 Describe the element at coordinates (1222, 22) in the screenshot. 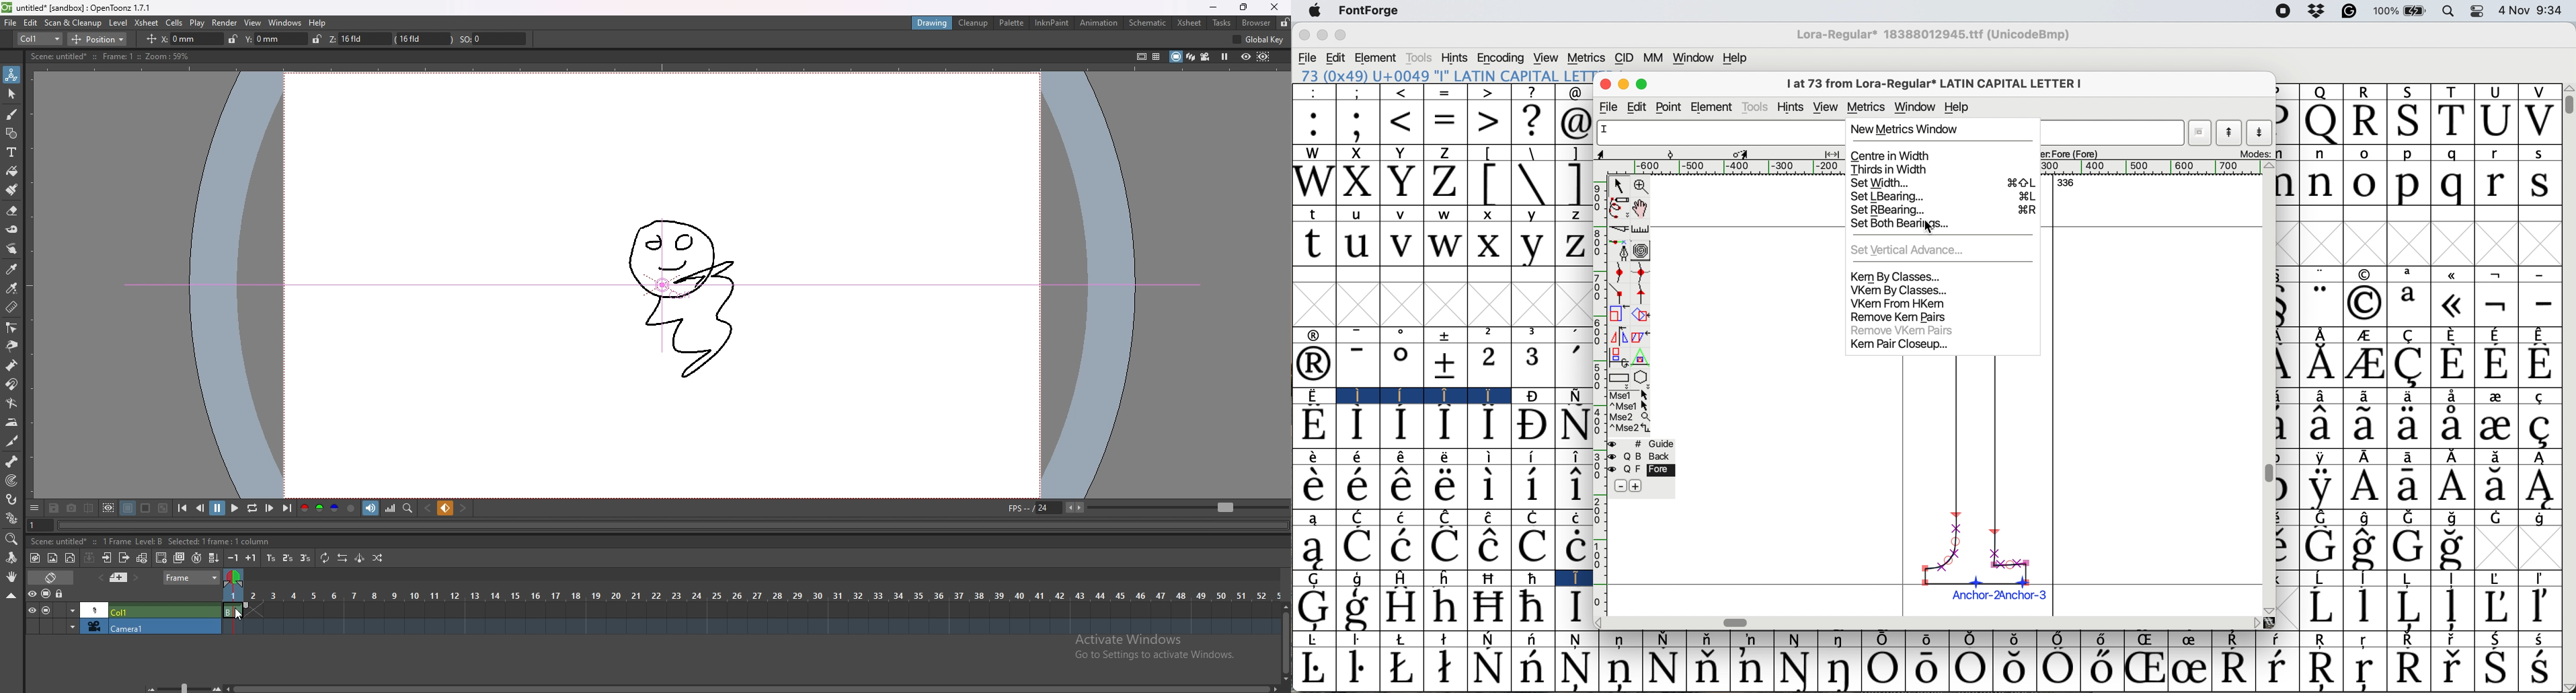

I see `tasks` at that location.